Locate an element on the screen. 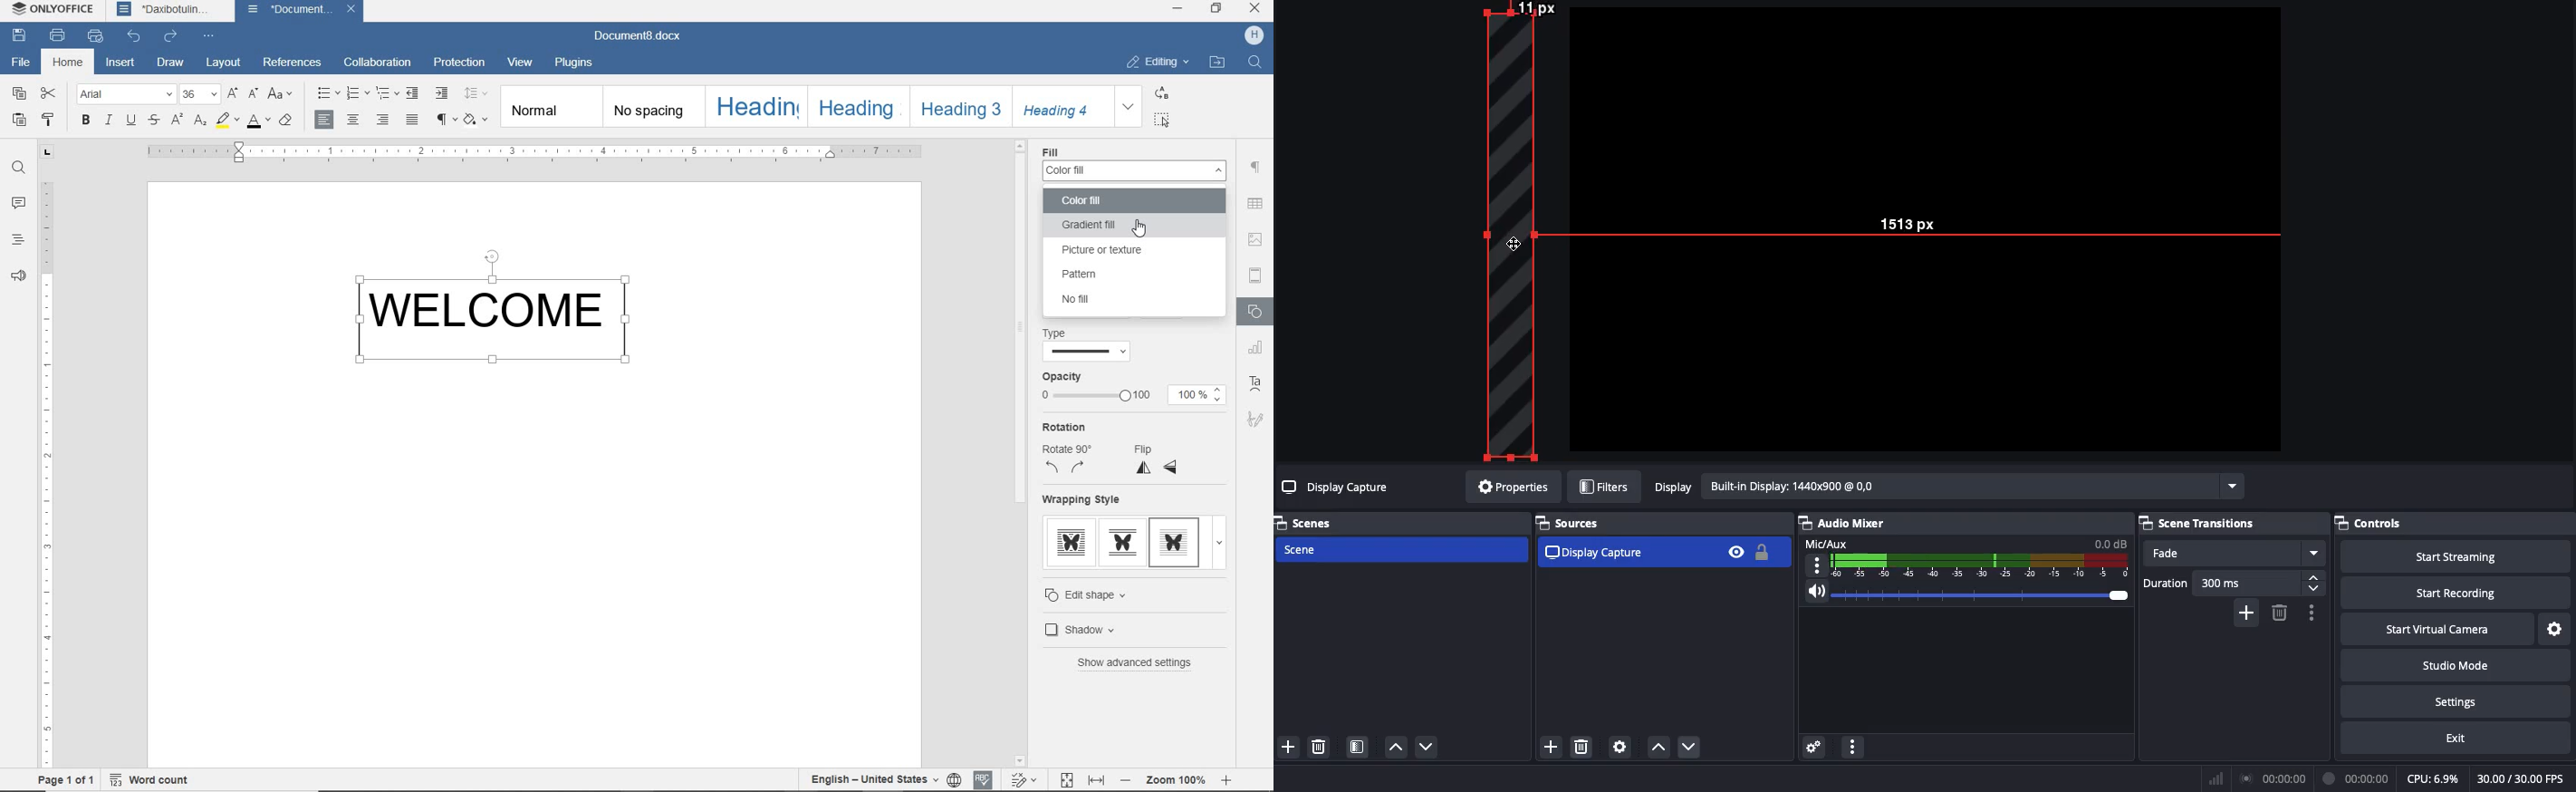 This screenshot has width=2576, height=812. Delete is located at coordinates (1317, 747).